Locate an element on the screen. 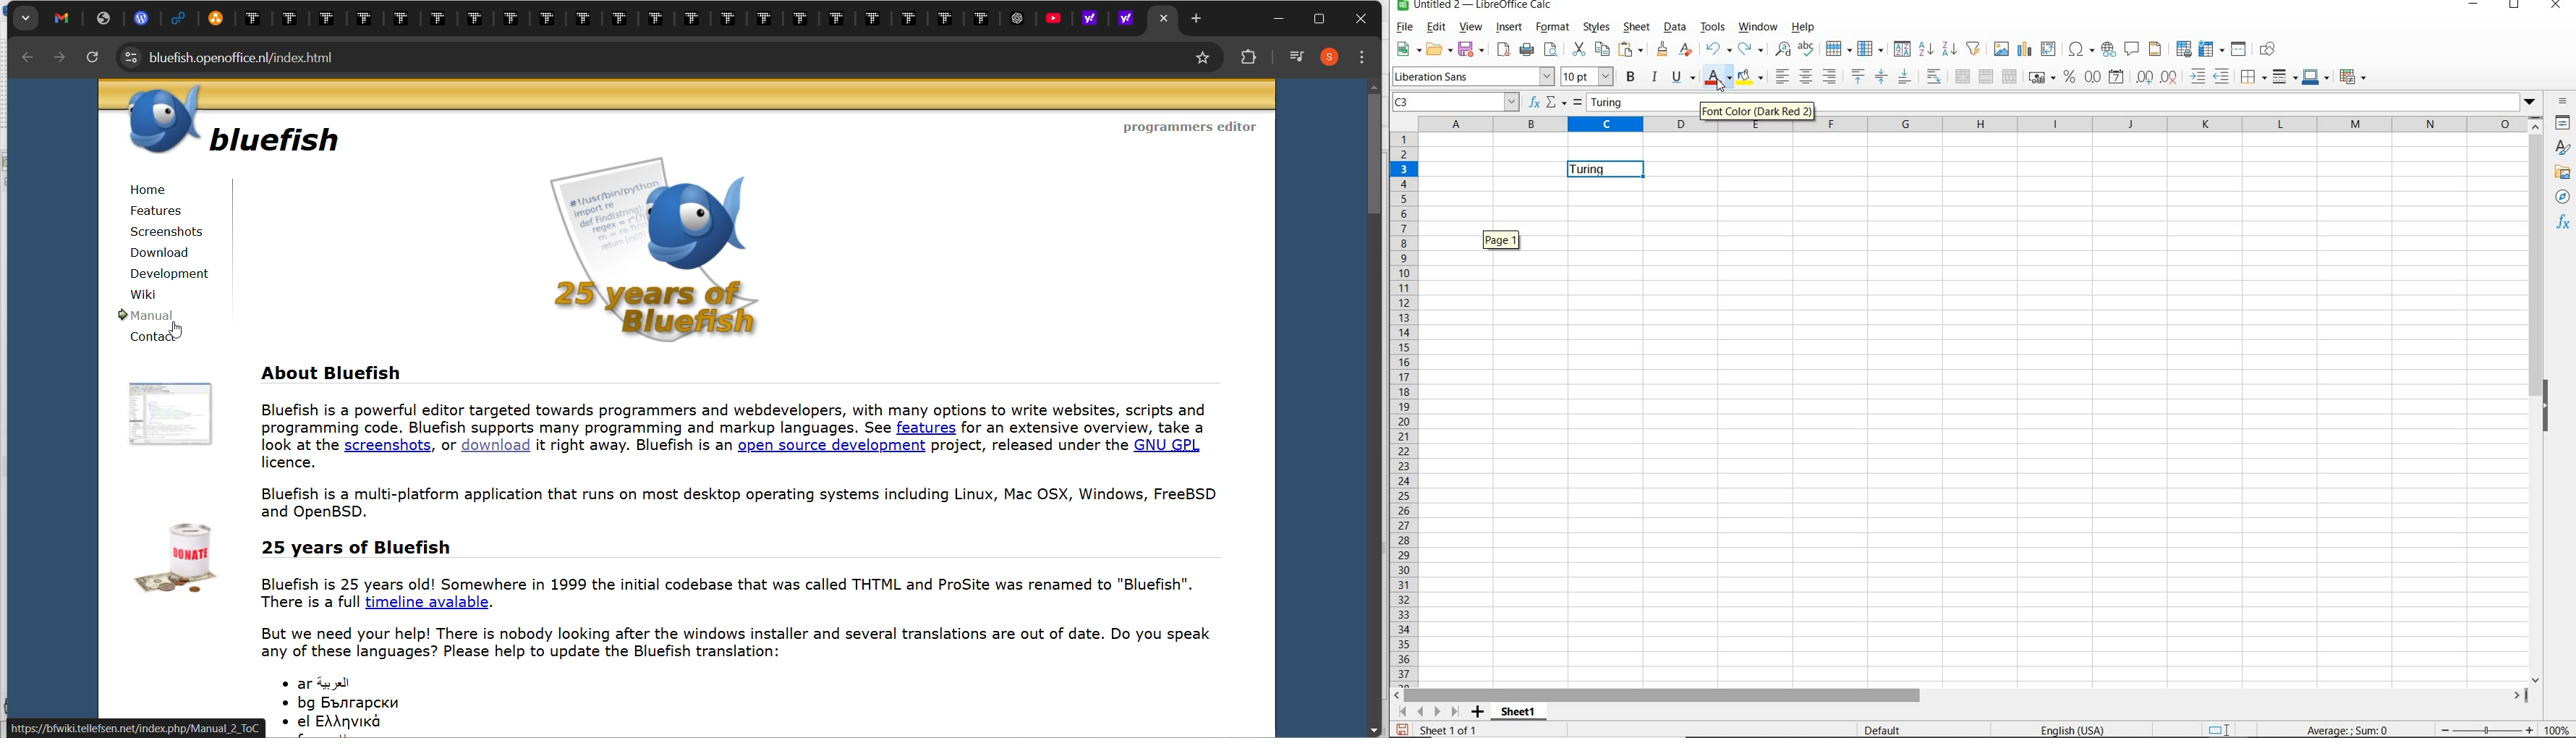  DECREASE INDENT is located at coordinates (2222, 74).